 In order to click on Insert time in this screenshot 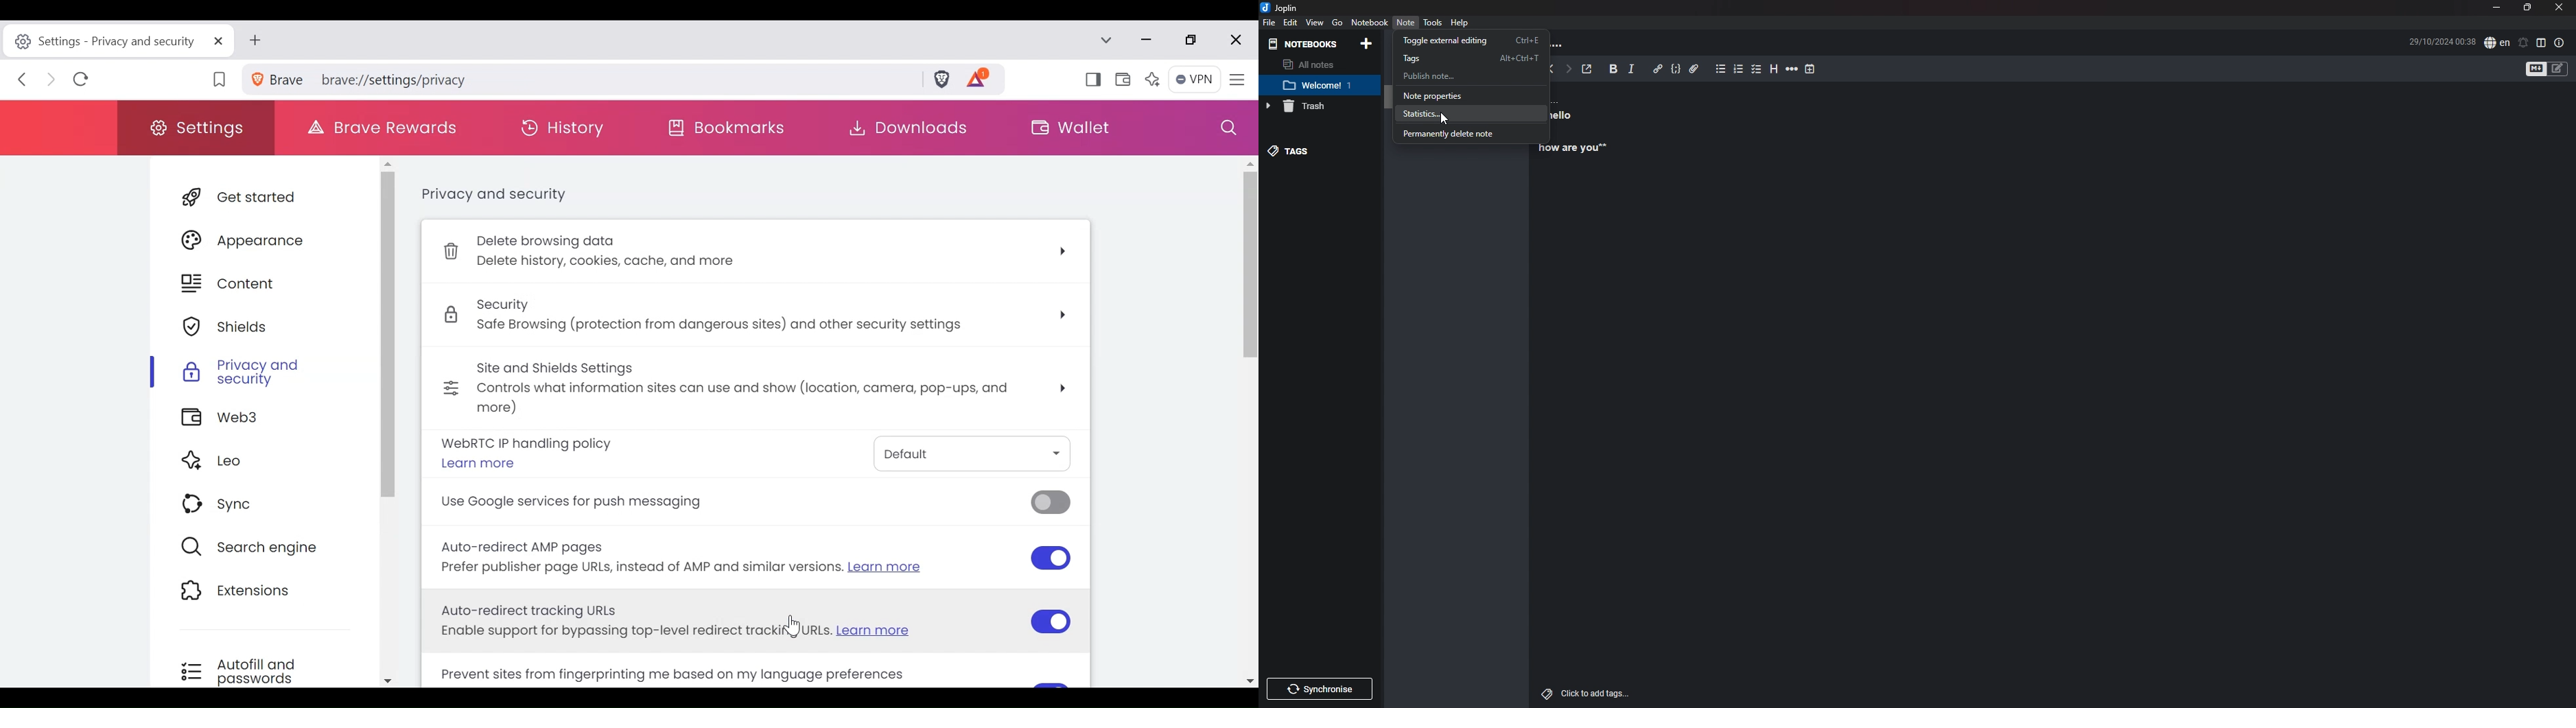, I will do `click(1812, 69)`.